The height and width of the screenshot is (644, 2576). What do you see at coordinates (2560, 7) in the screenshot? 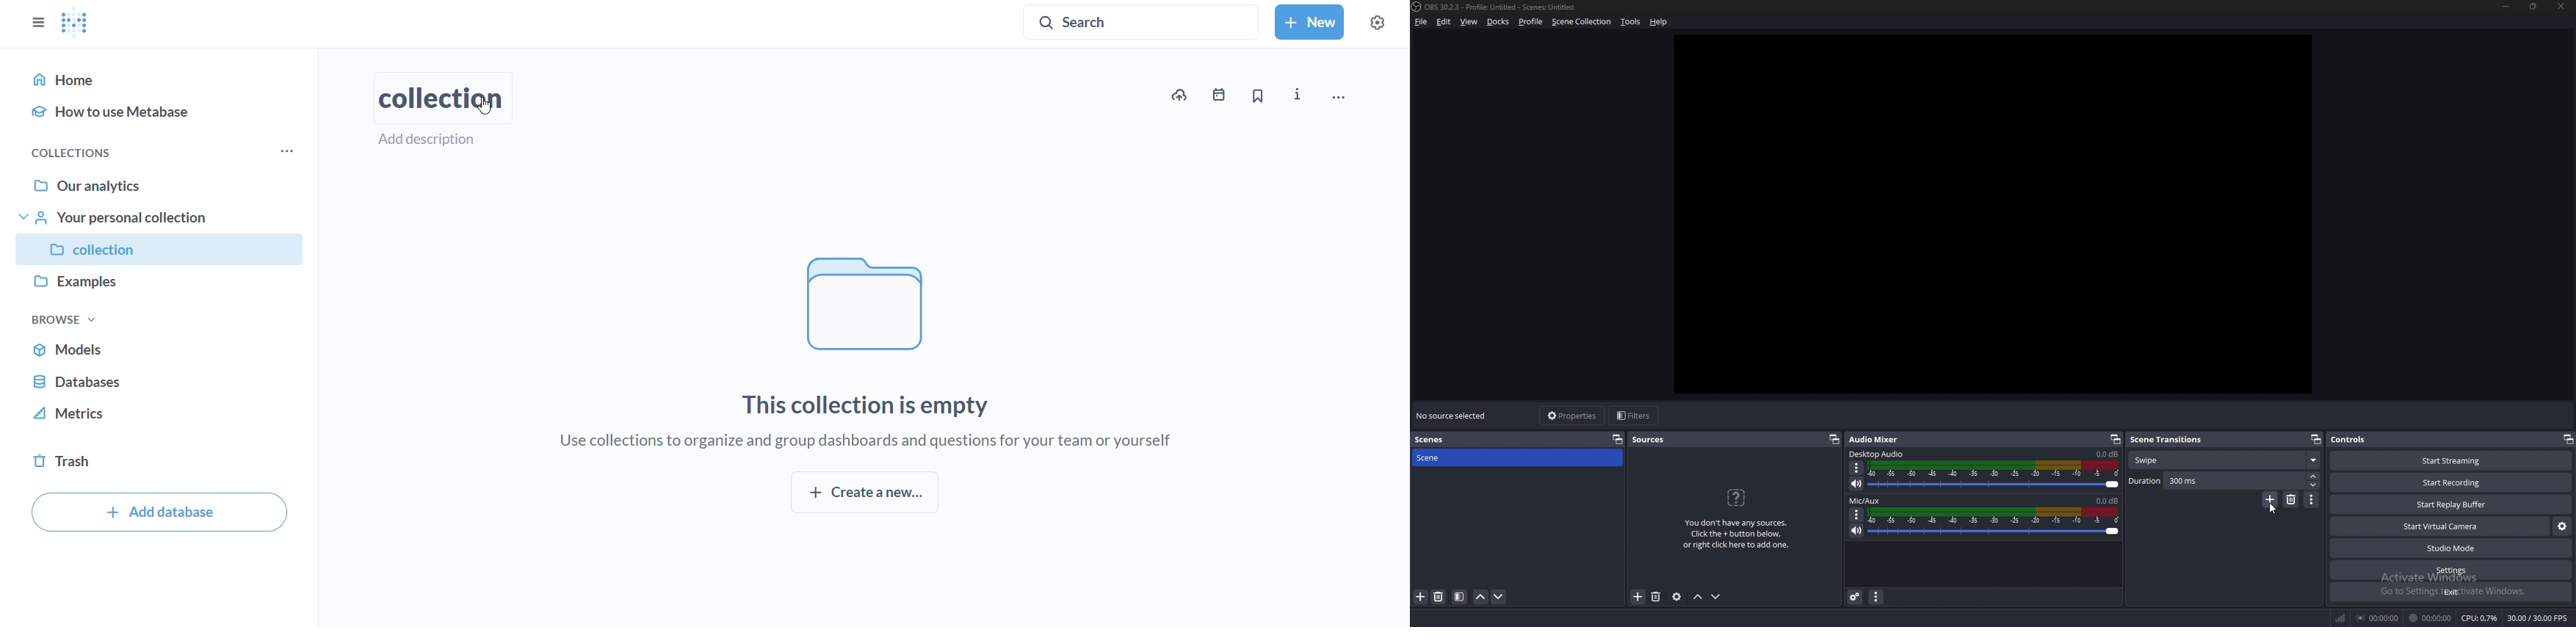
I see `close` at bounding box center [2560, 7].